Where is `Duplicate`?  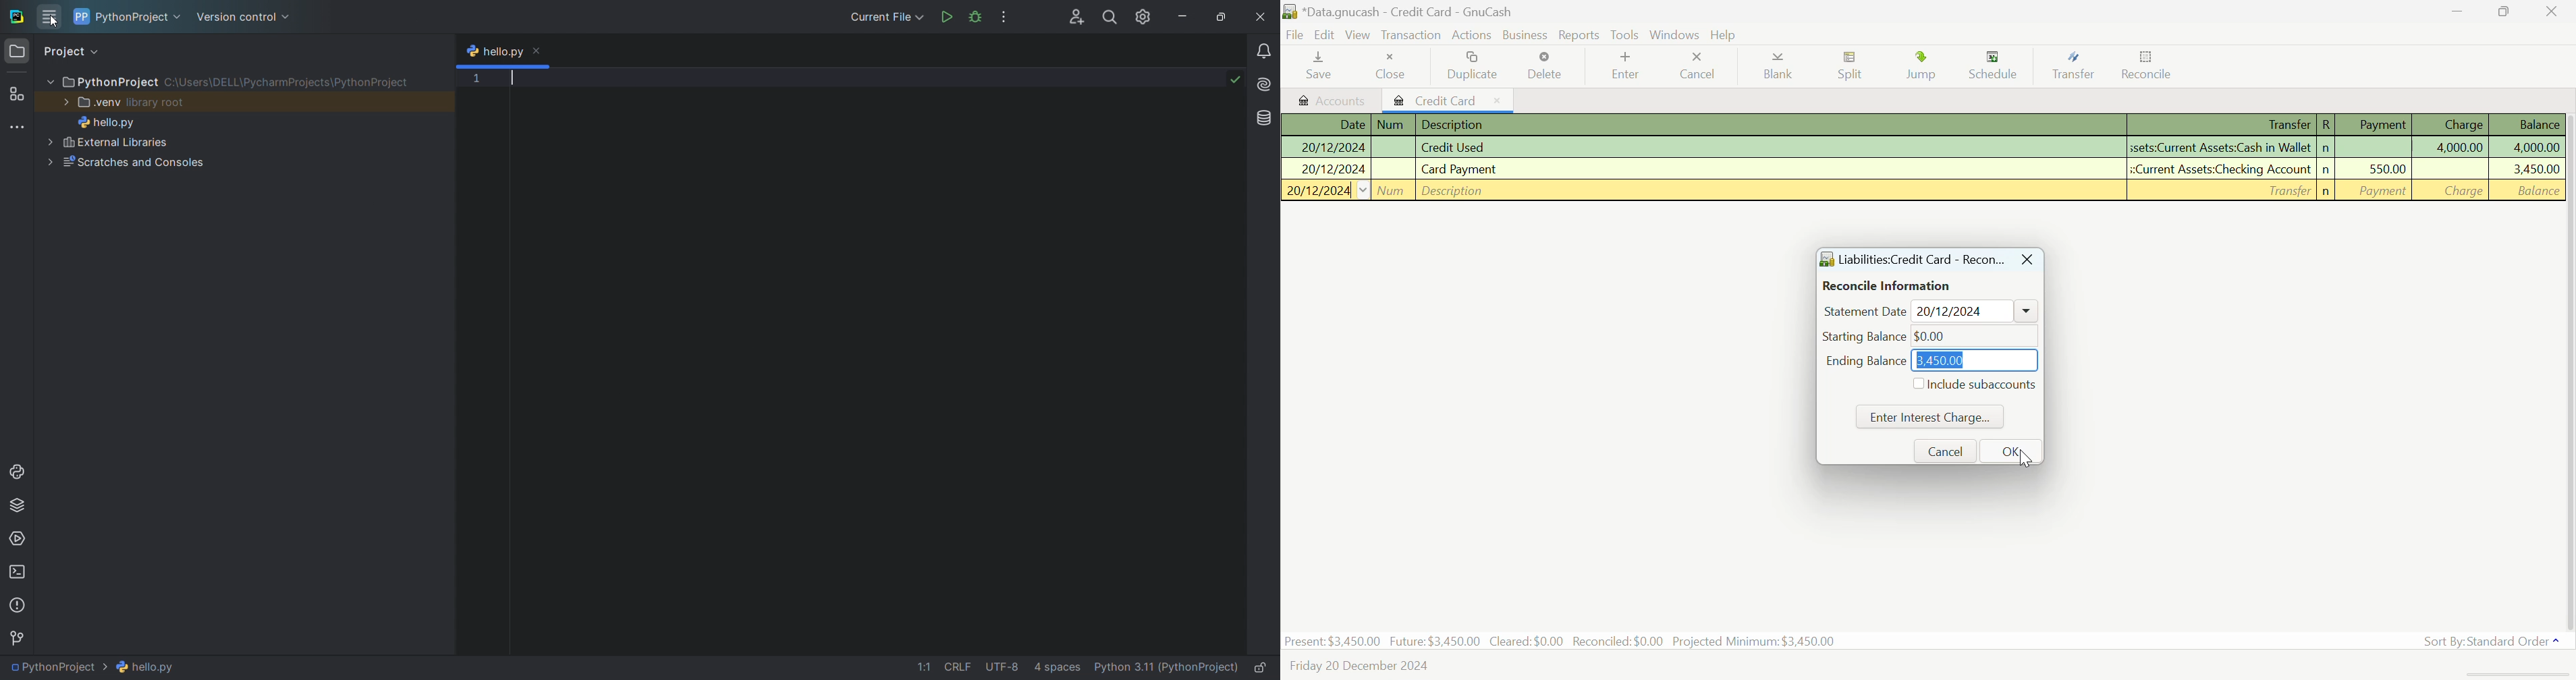 Duplicate is located at coordinates (1474, 68).